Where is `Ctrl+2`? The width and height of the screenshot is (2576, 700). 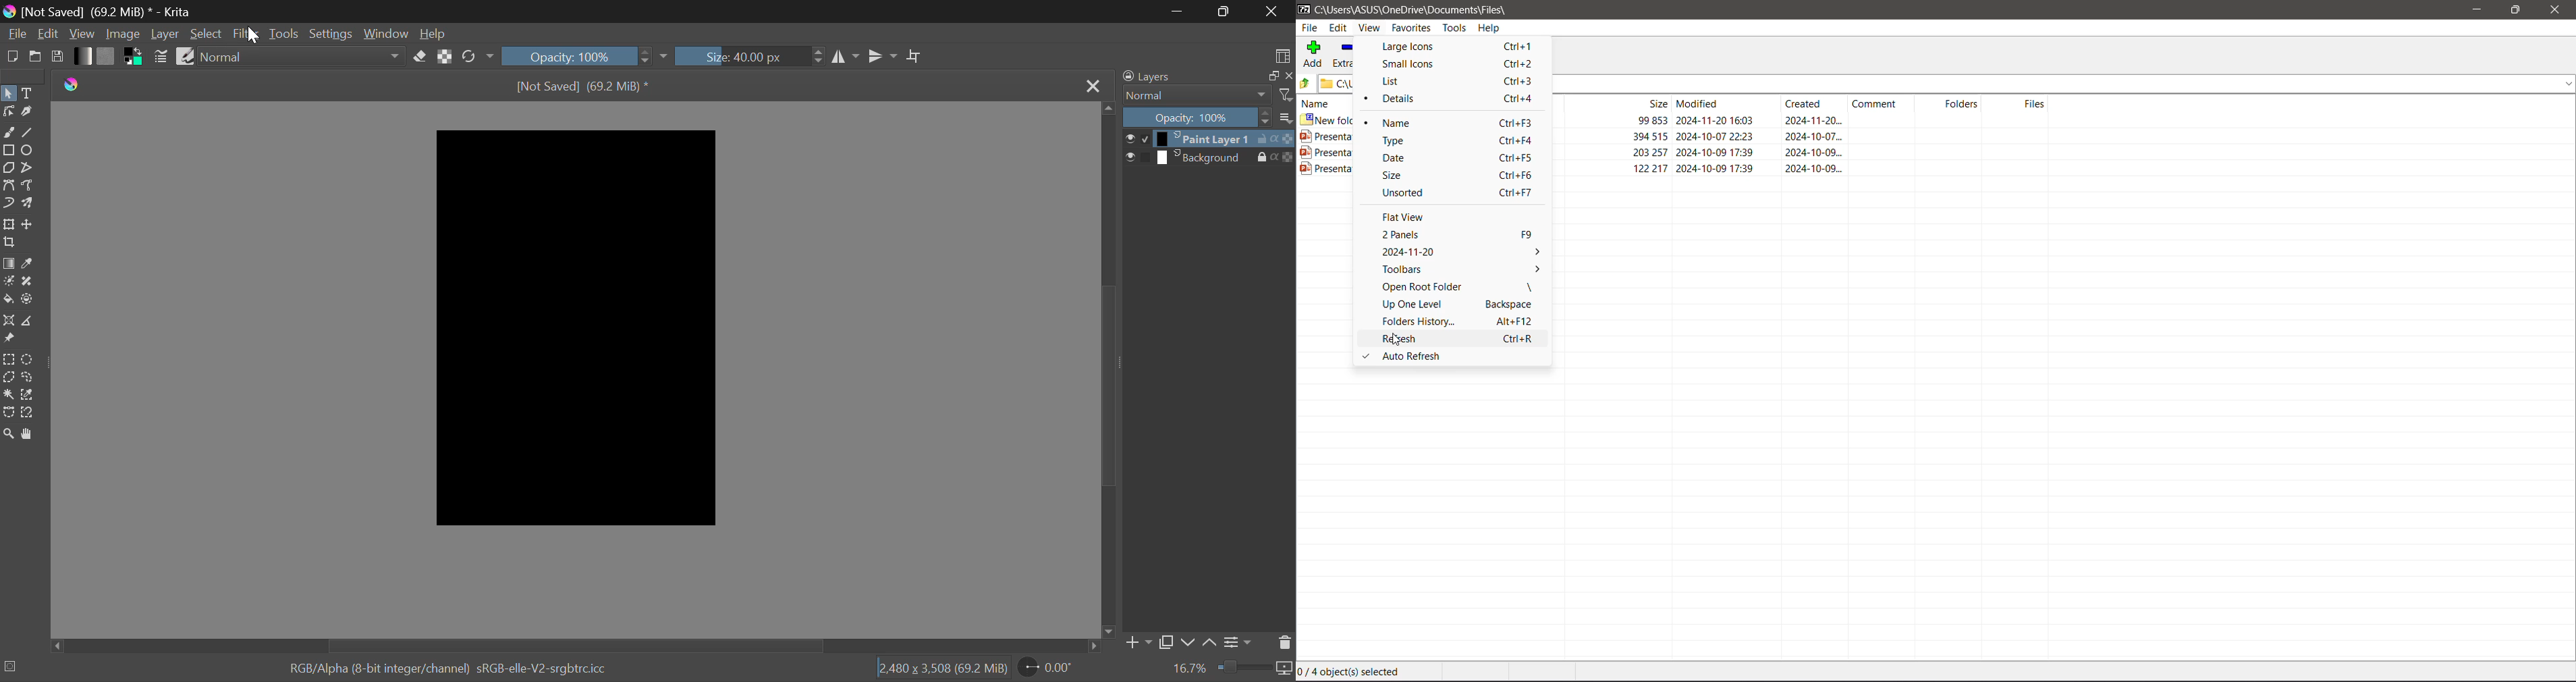
Ctrl+2 is located at coordinates (1518, 64).